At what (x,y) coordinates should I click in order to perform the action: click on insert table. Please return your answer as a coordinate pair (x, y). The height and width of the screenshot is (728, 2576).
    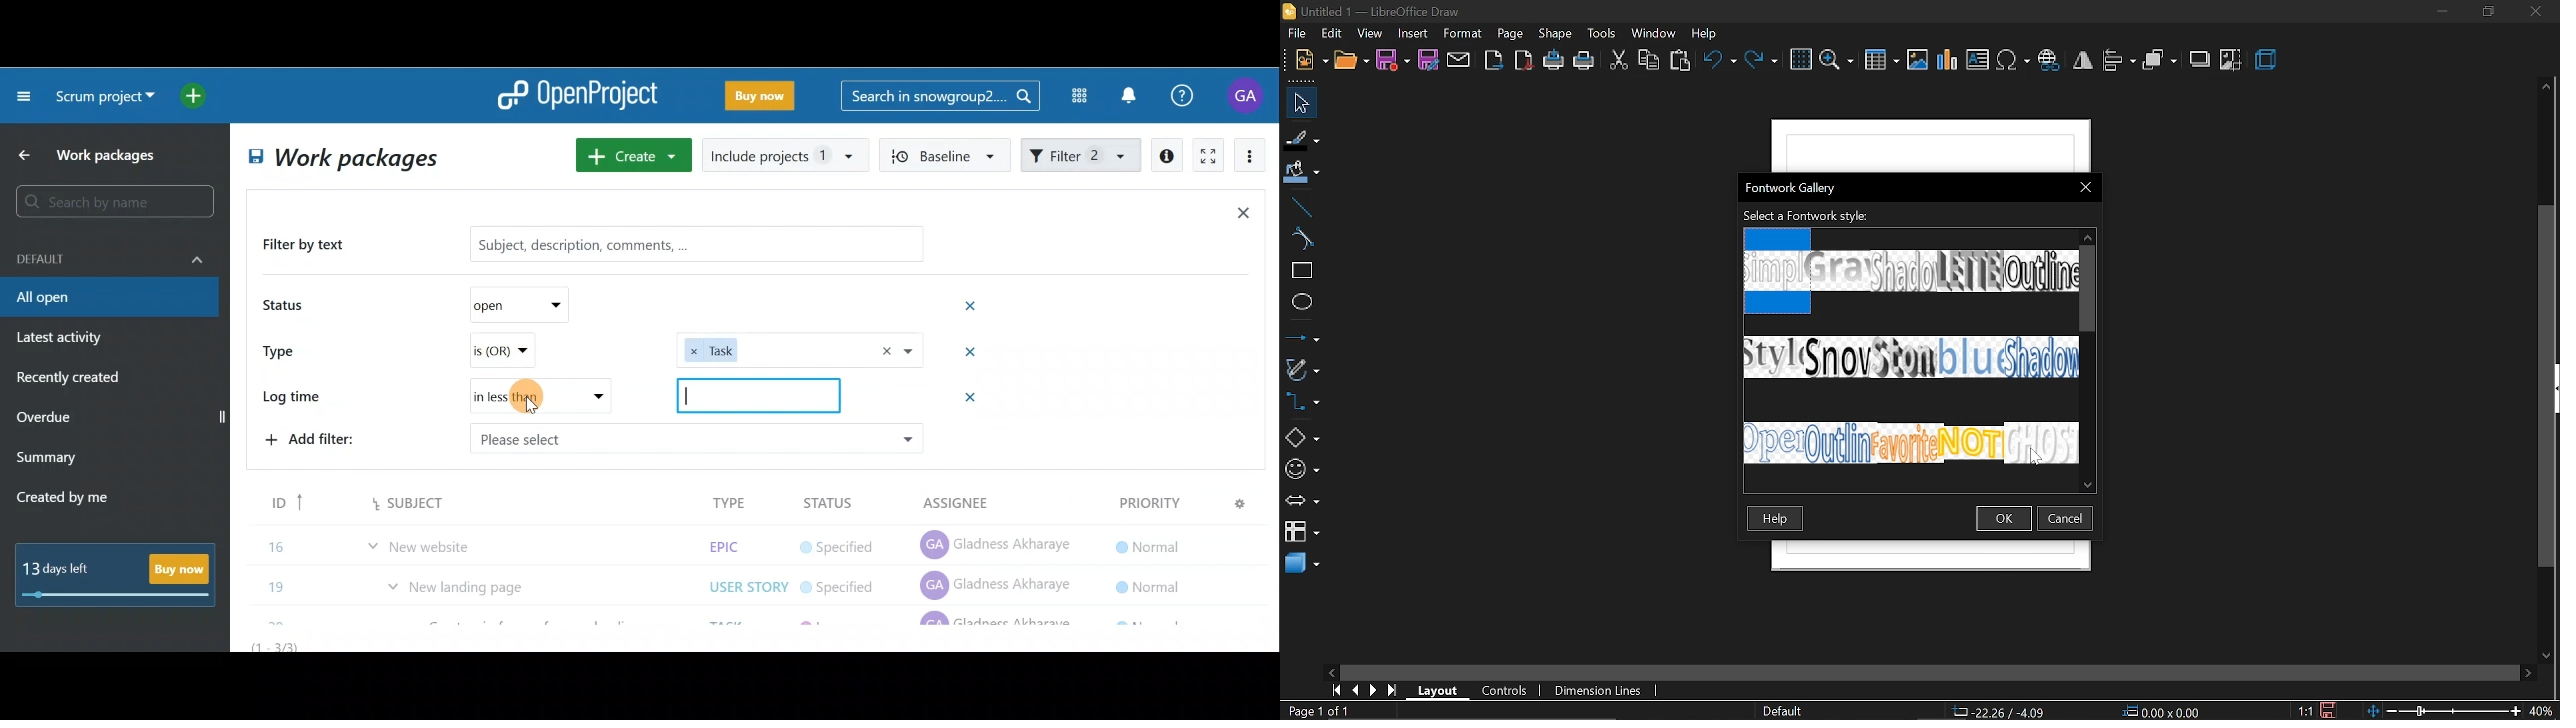
    Looking at the image, I should click on (1881, 61).